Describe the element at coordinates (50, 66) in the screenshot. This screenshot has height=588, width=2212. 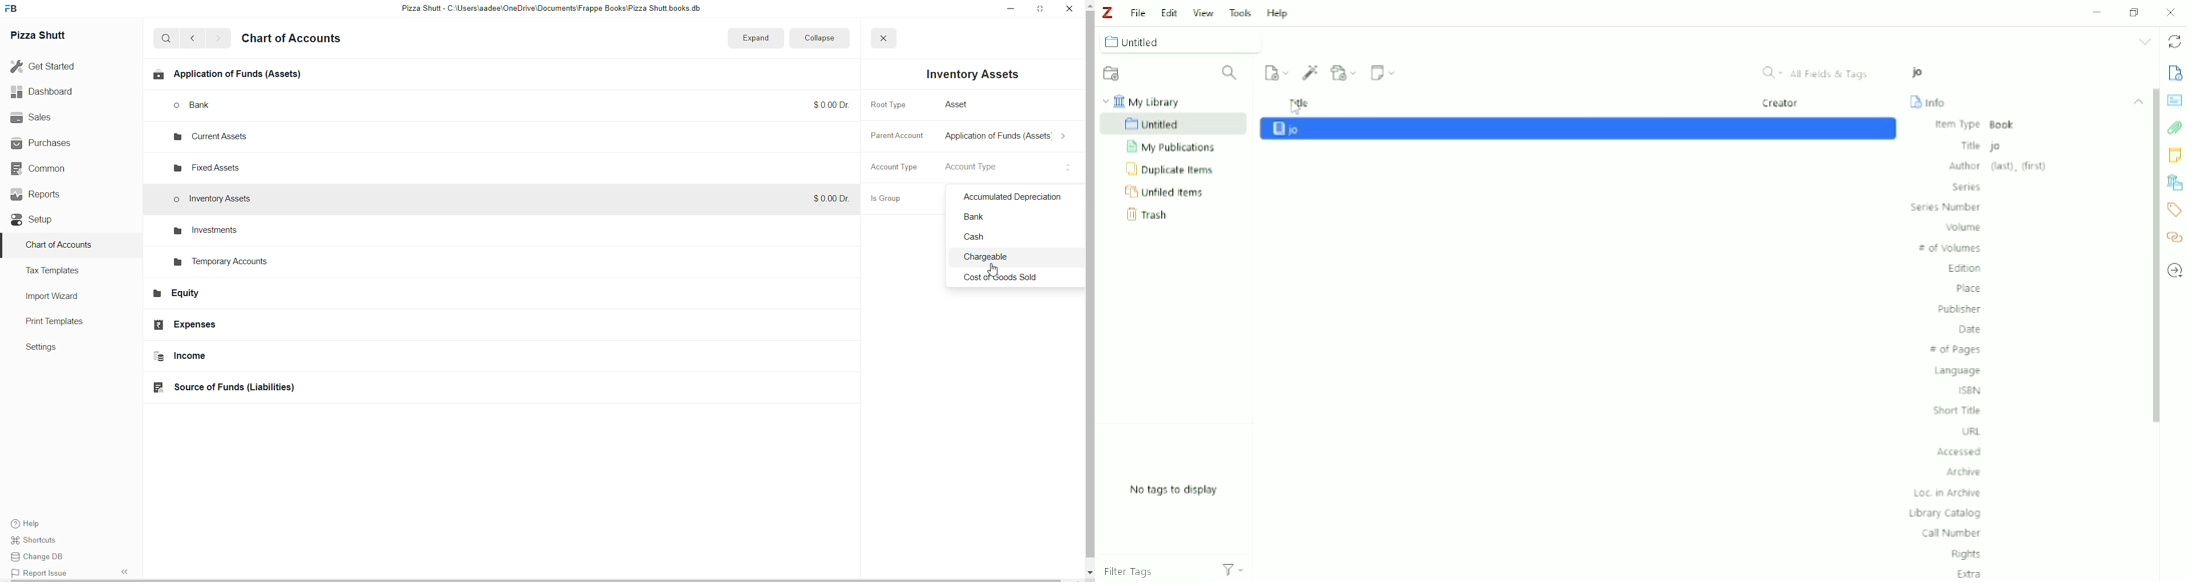
I see `Get started ` at that location.